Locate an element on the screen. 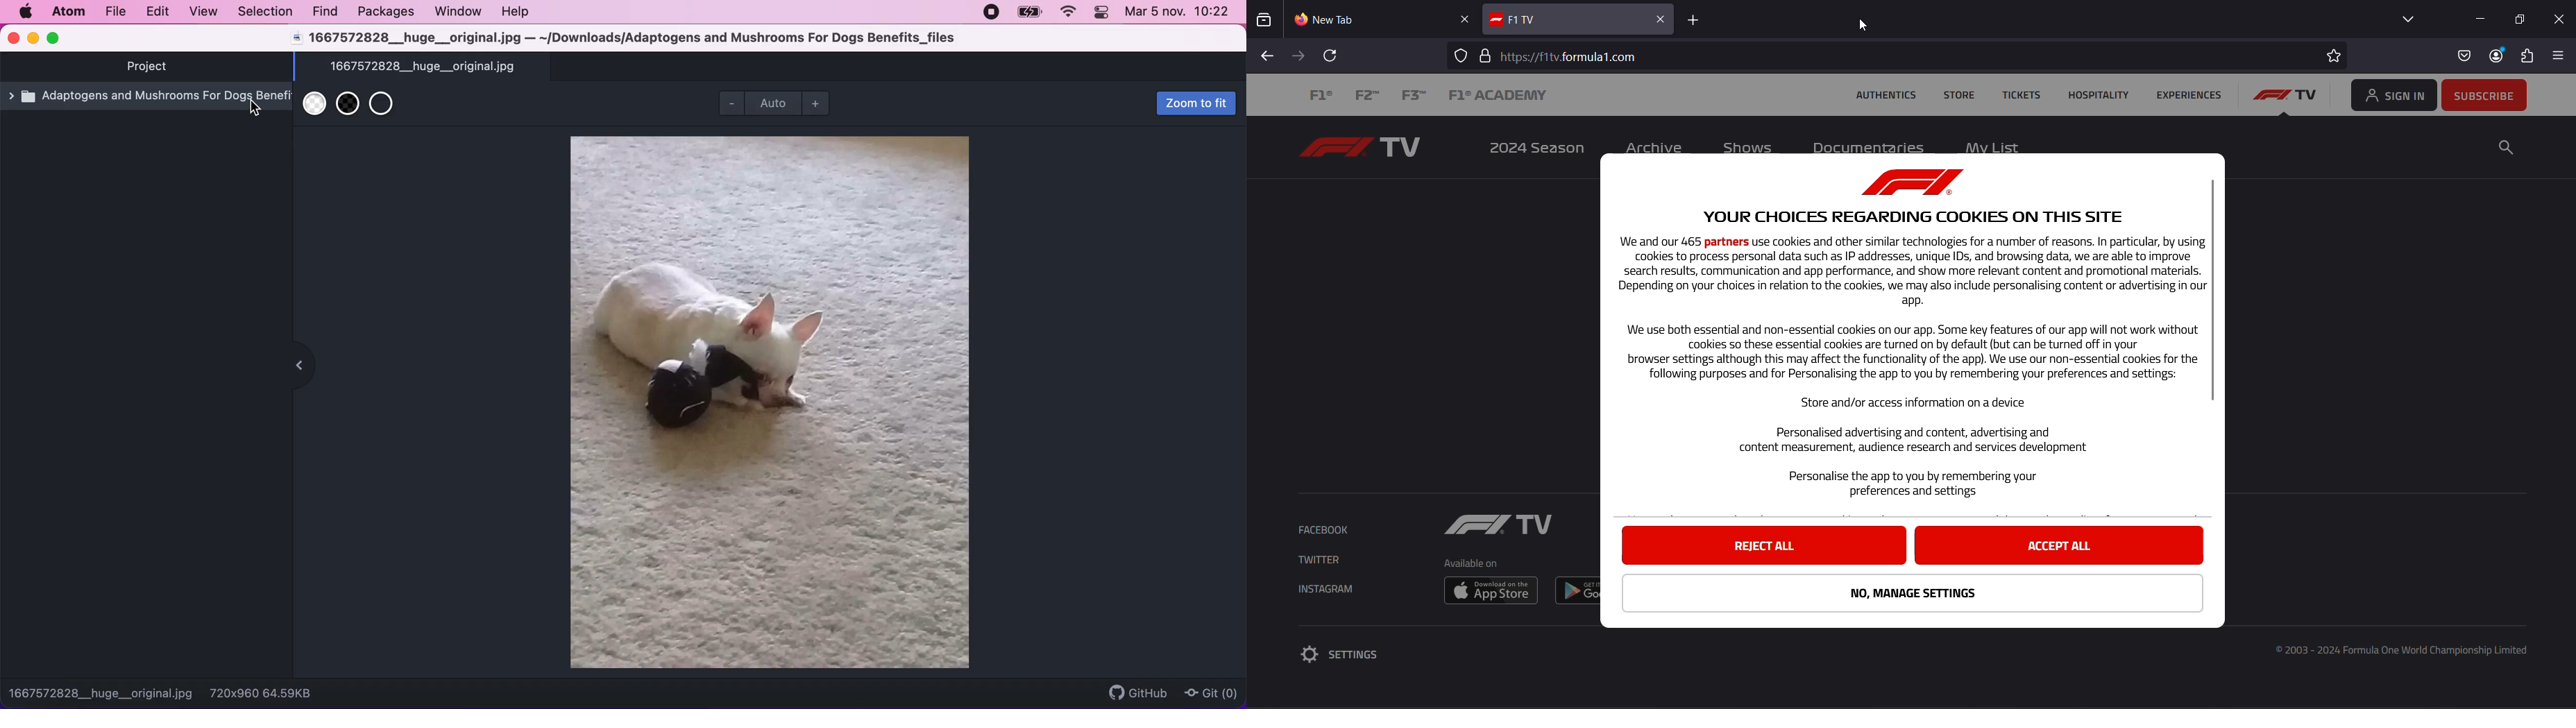 The width and height of the screenshot is (2576, 728). search button is located at coordinates (2506, 148).